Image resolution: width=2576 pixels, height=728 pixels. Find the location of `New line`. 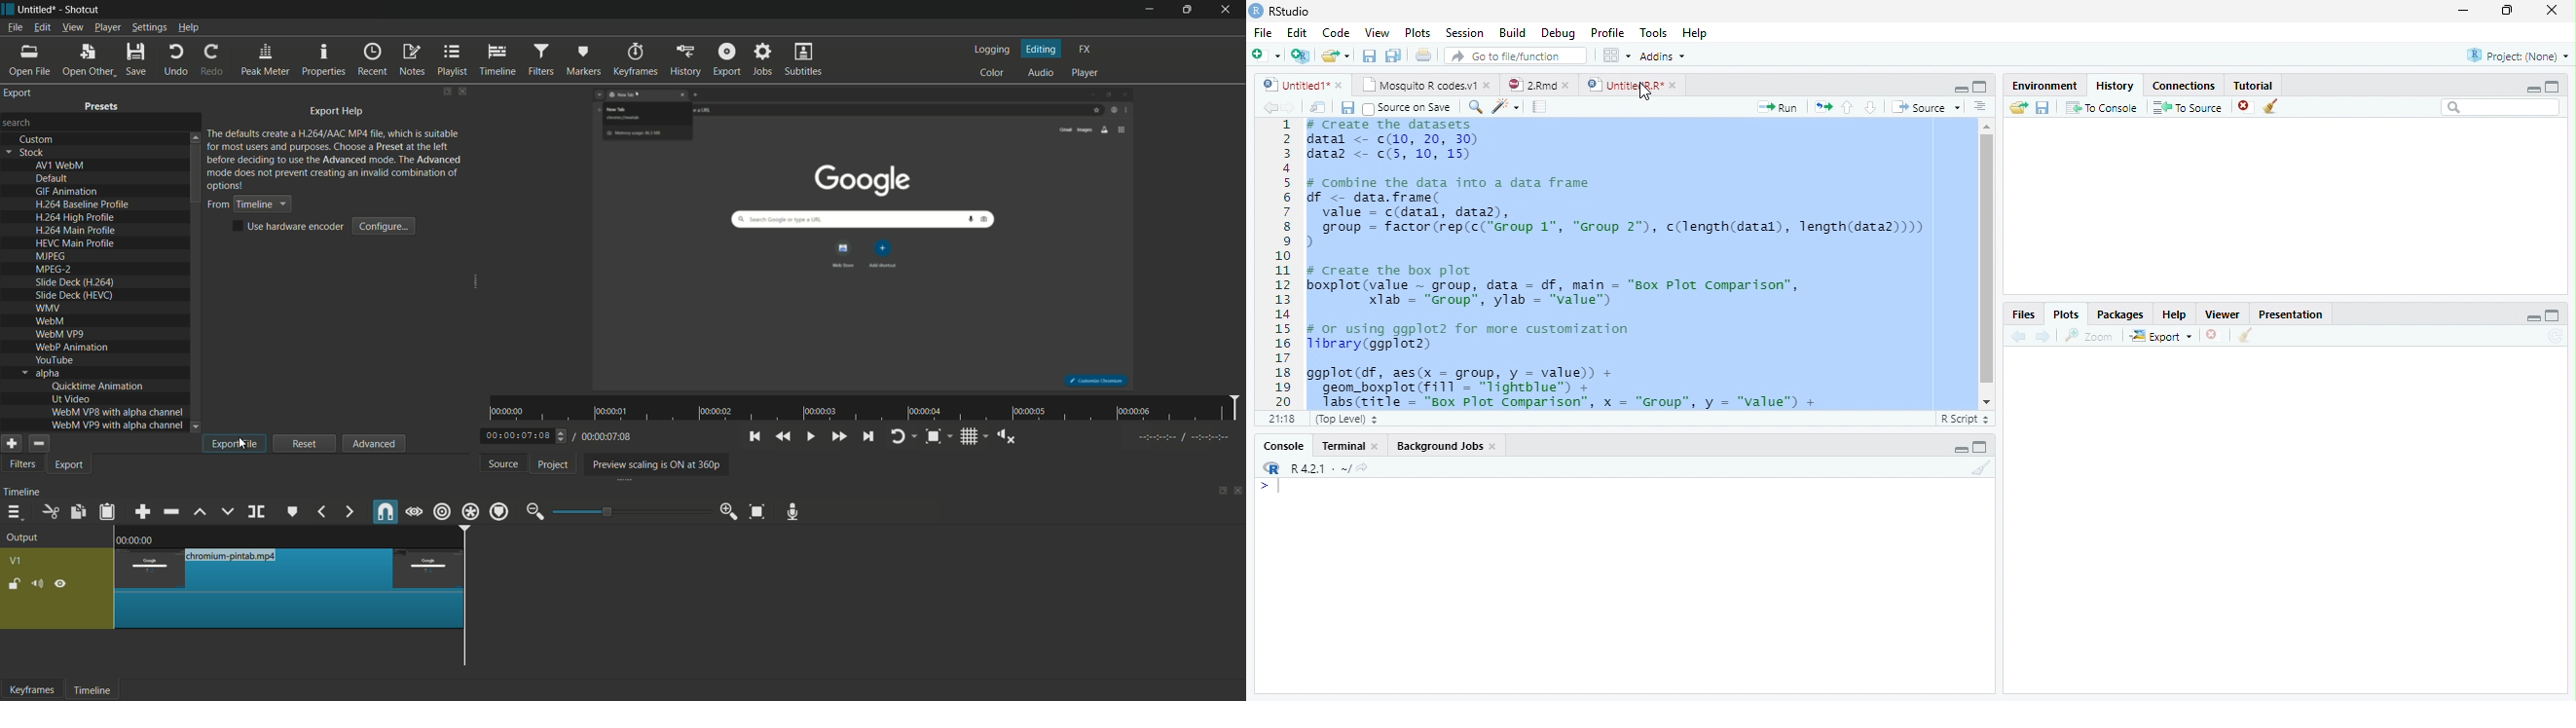

New line is located at coordinates (1270, 487).